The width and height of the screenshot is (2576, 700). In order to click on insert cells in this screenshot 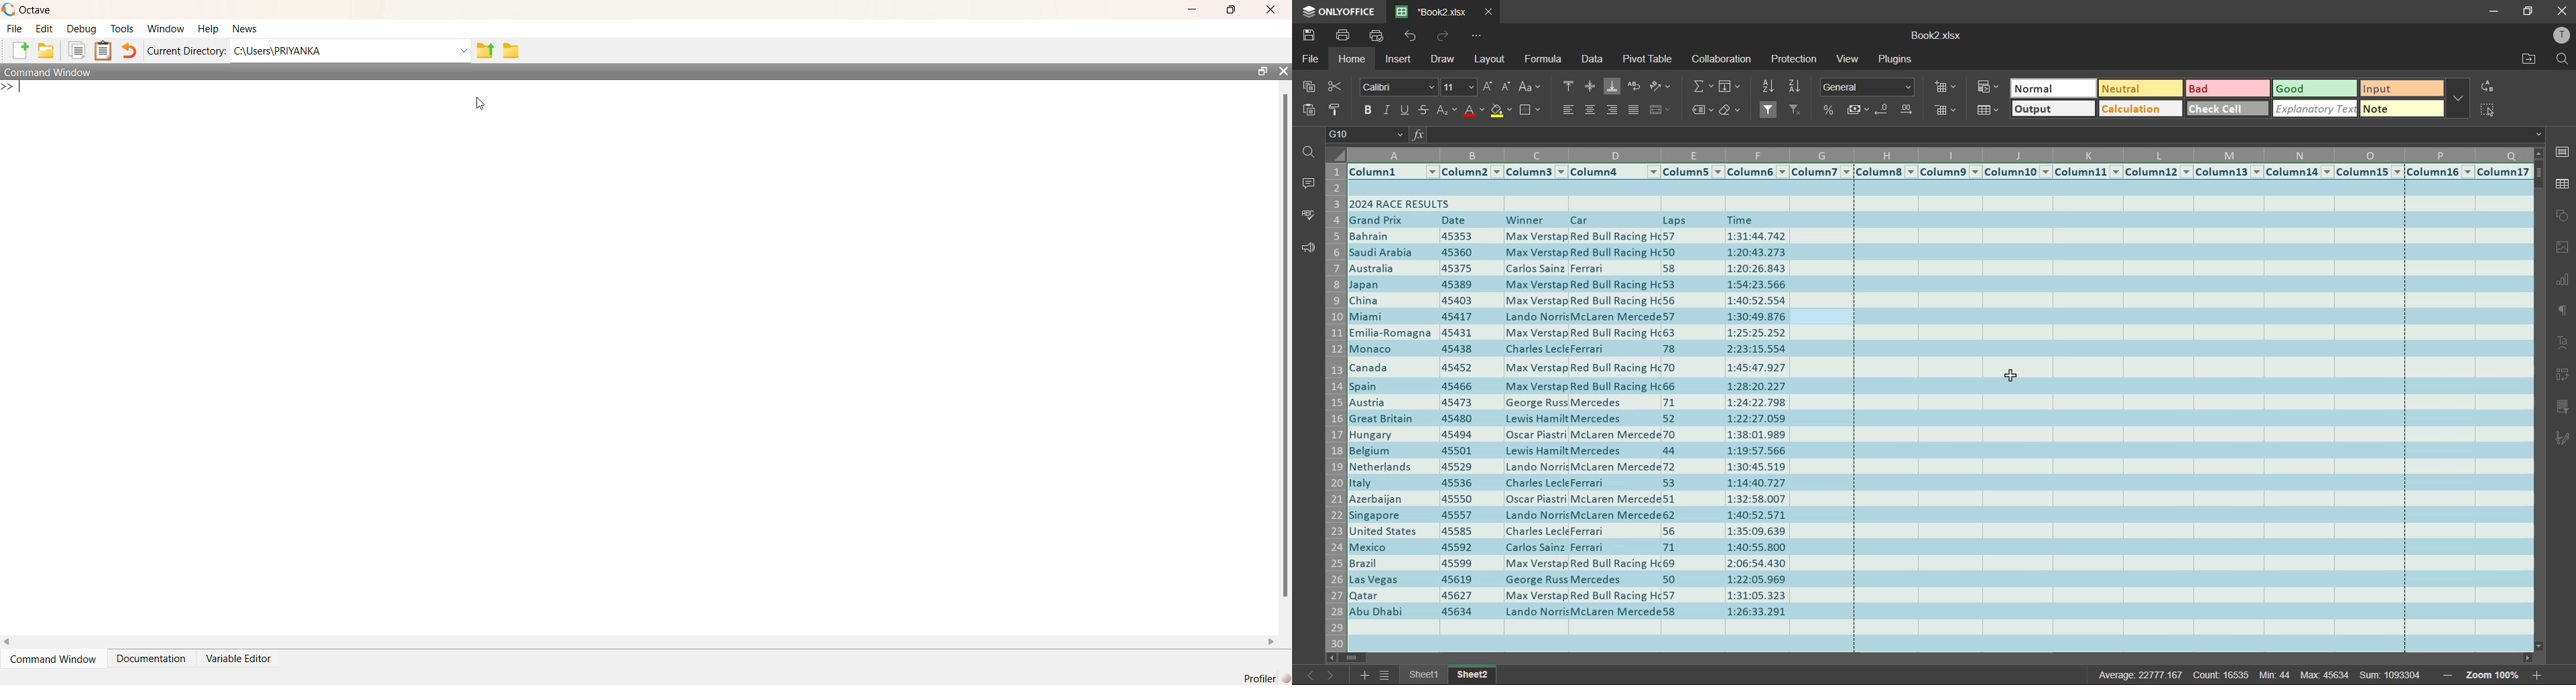, I will do `click(1944, 88)`.